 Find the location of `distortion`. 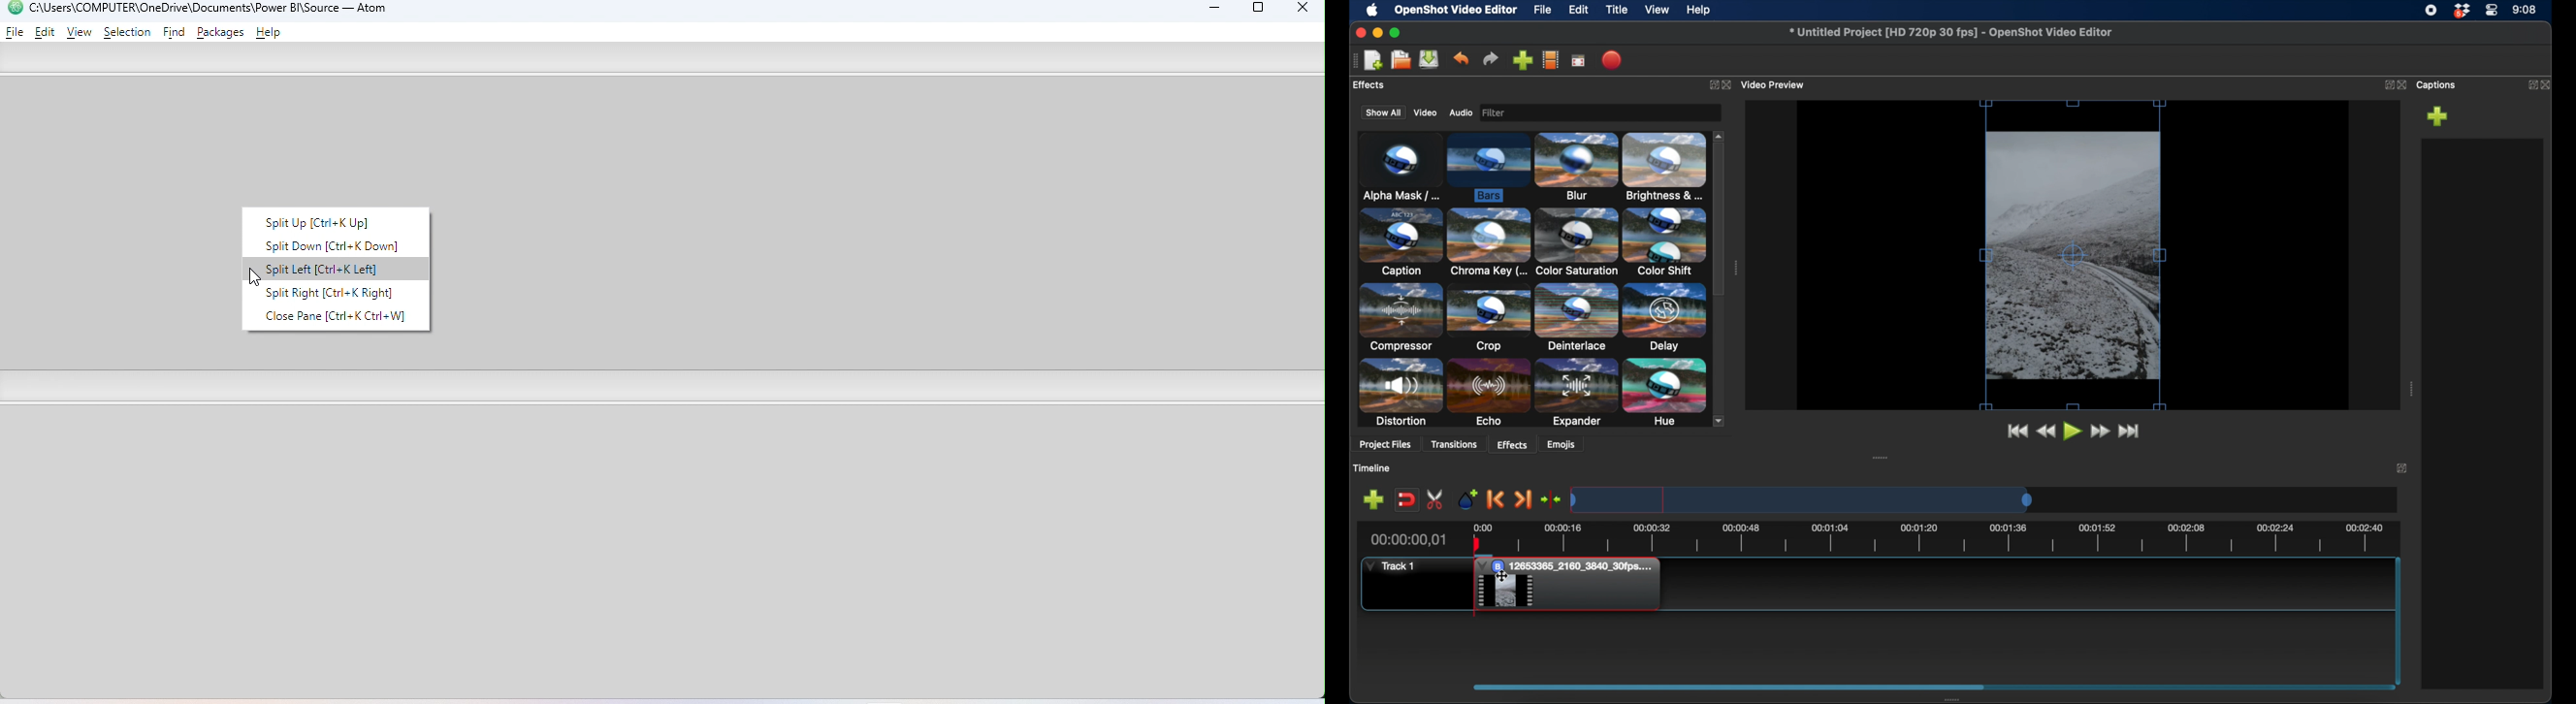

distortion is located at coordinates (1400, 393).